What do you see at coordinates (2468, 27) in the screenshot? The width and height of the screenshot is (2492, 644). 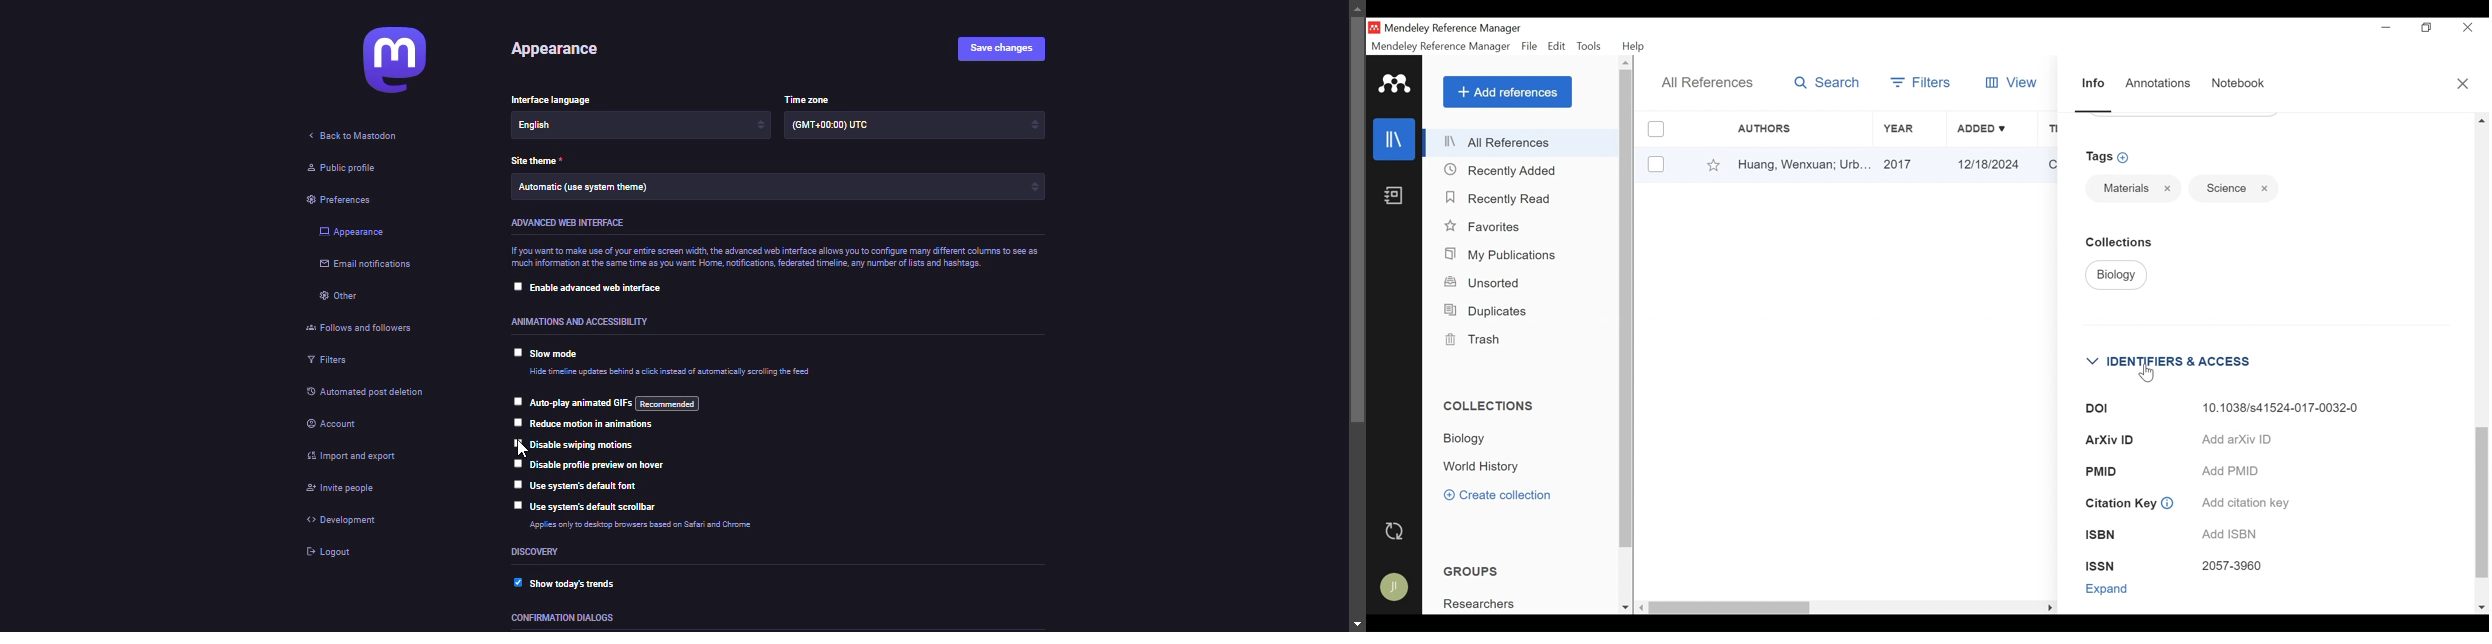 I see `Close` at bounding box center [2468, 27].